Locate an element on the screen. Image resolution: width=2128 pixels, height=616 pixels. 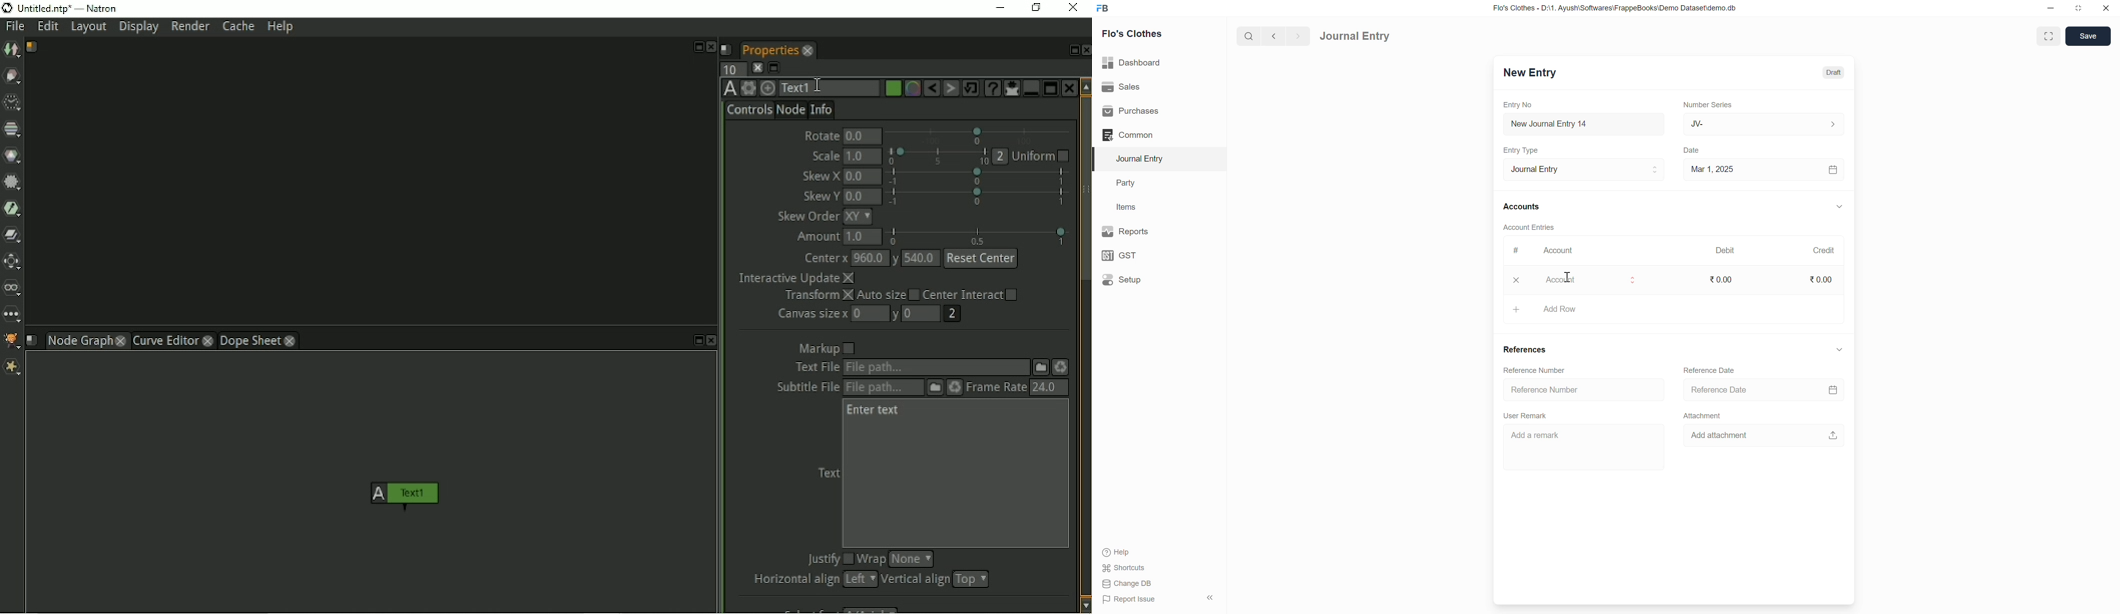
Attachment is located at coordinates (1704, 415).